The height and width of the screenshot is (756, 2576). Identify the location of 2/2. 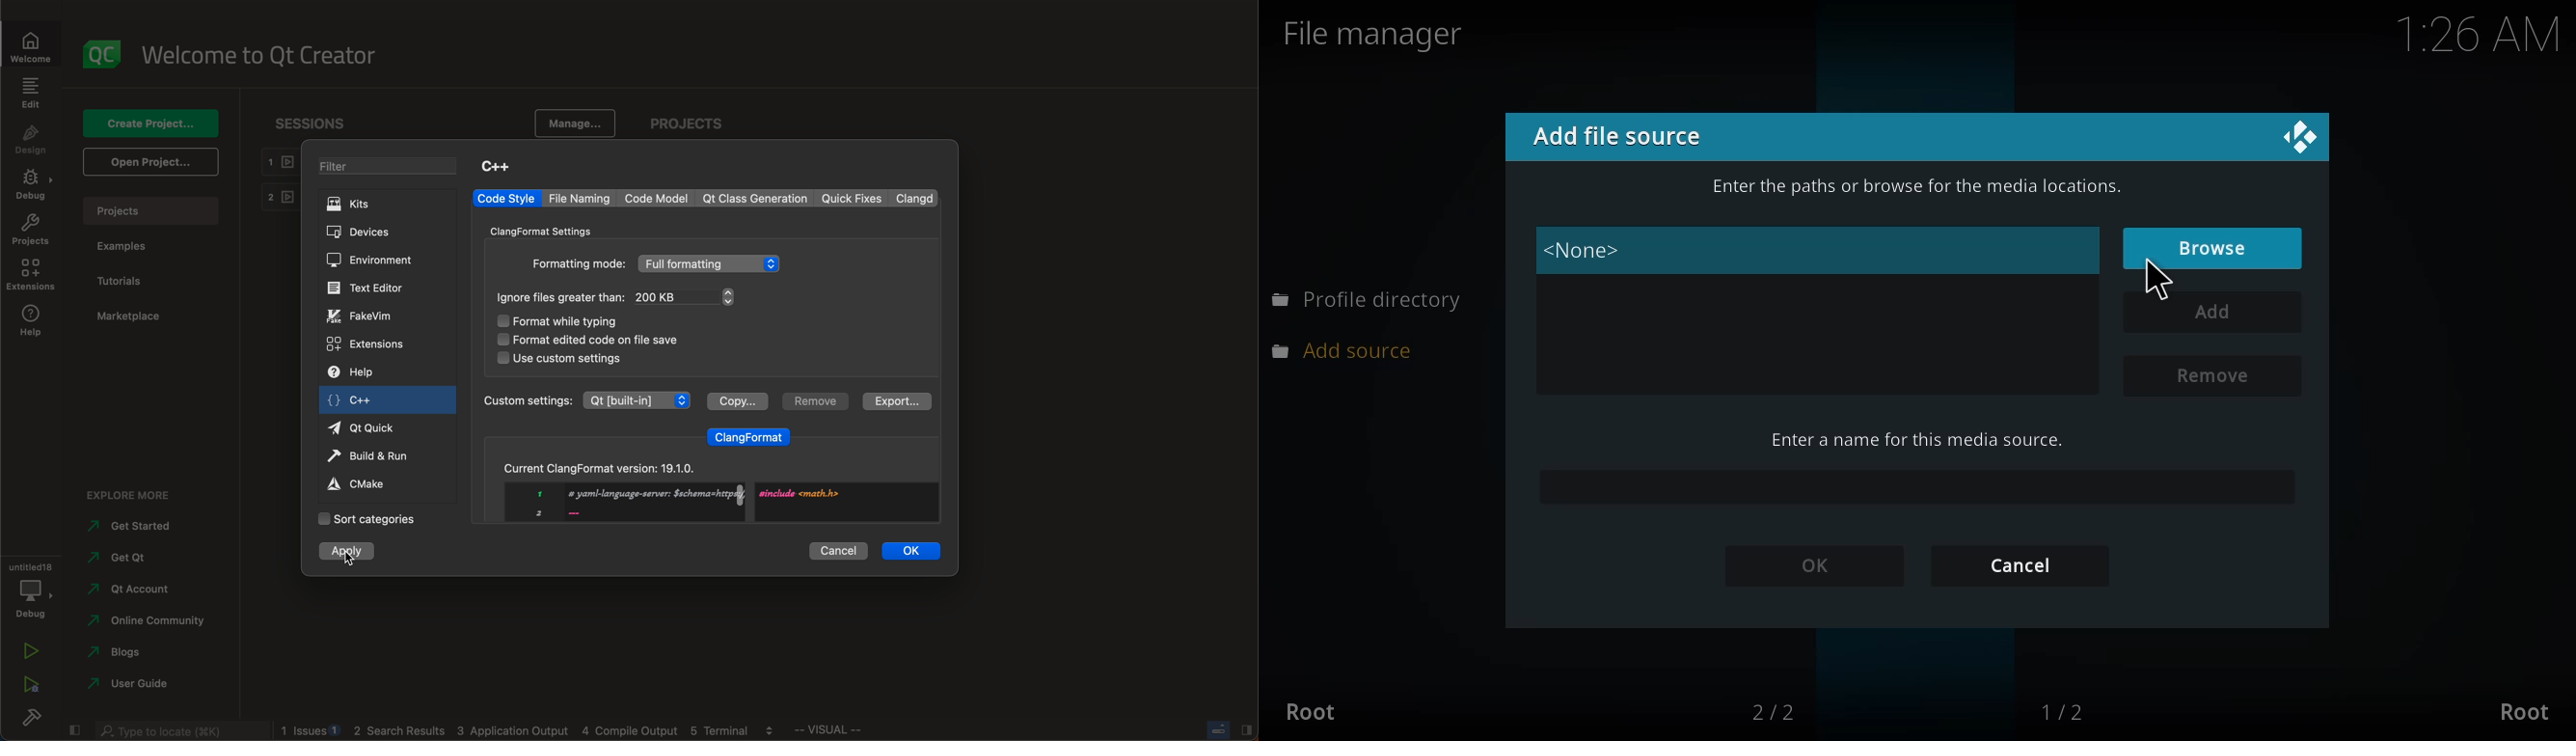
(1776, 712).